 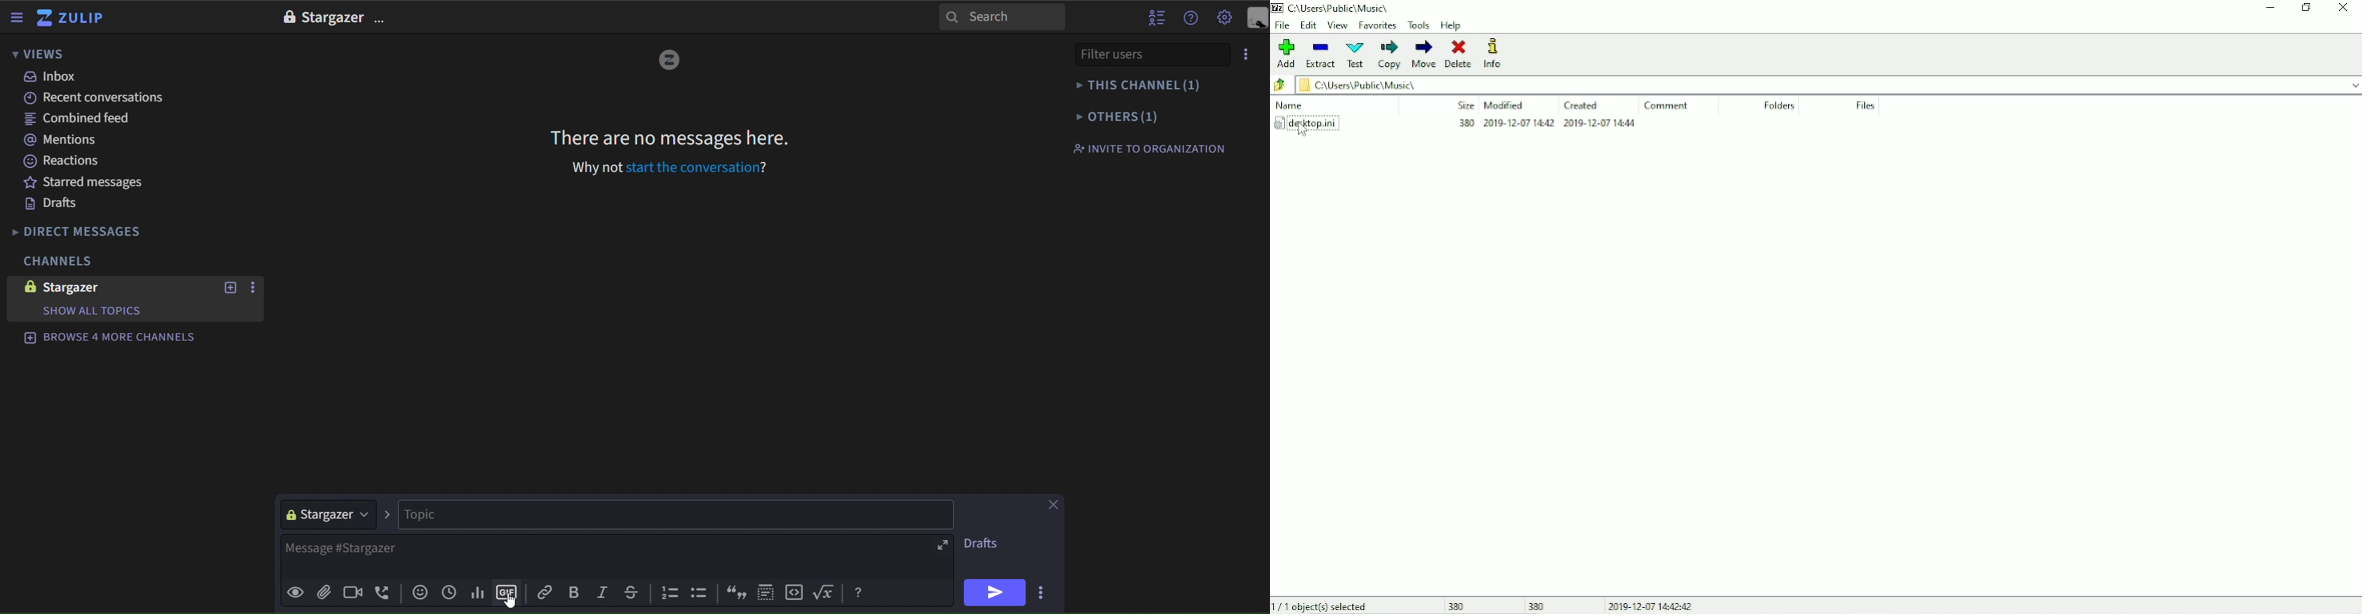 What do you see at coordinates (52, 77) in the screenshot?
I see `inbox` at bounding box center [52, 77].